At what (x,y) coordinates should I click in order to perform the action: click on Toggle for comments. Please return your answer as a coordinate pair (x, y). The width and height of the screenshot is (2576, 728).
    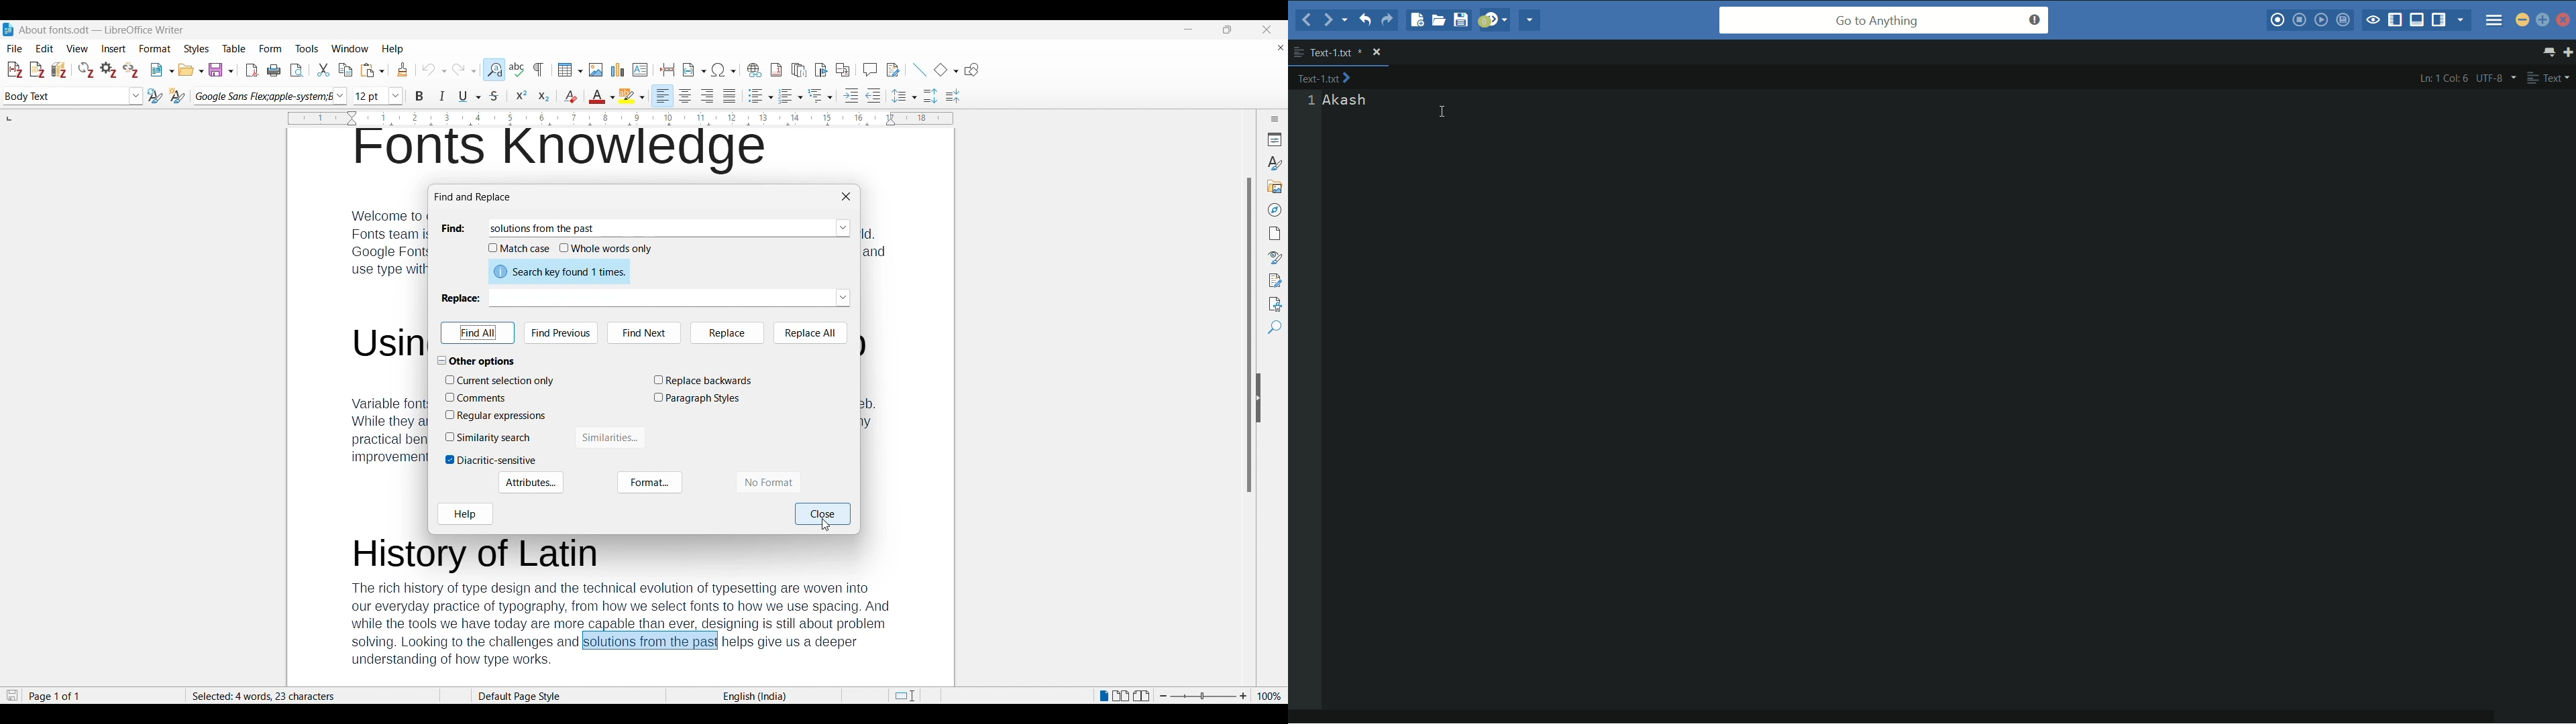
    Looking at the image, I should click on (481, 398).